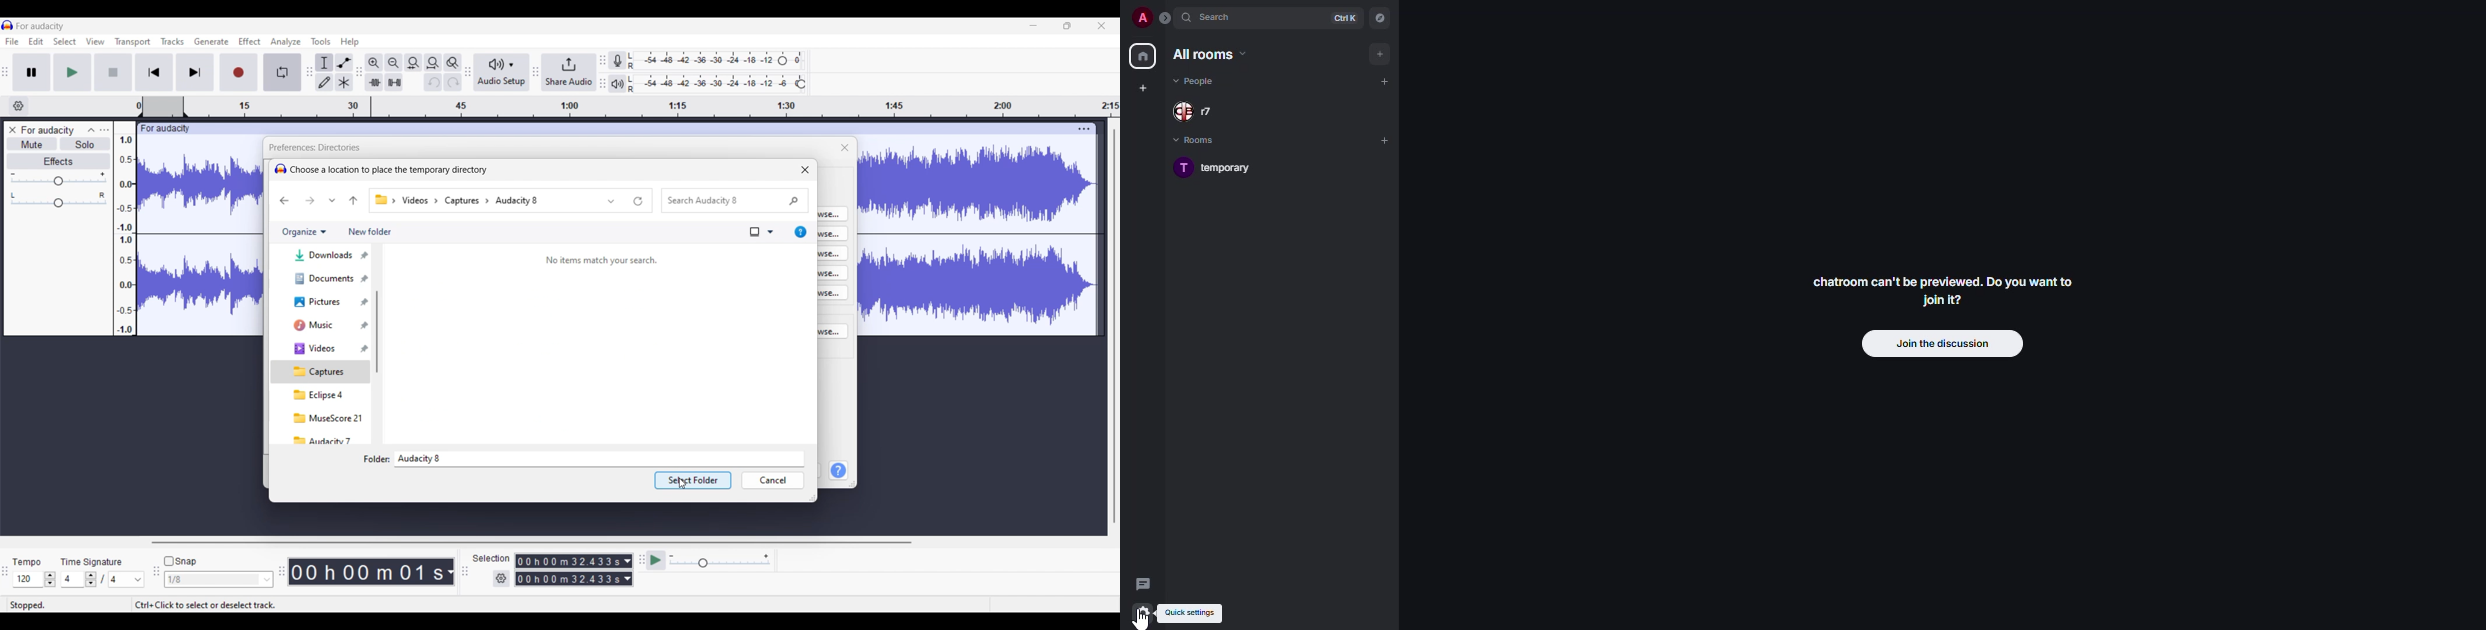 The height and width of the screenshot is (644, 2492). Describe the element at coordinates (344, 82) in the screenshot. I see `Multi-tool` at that location.